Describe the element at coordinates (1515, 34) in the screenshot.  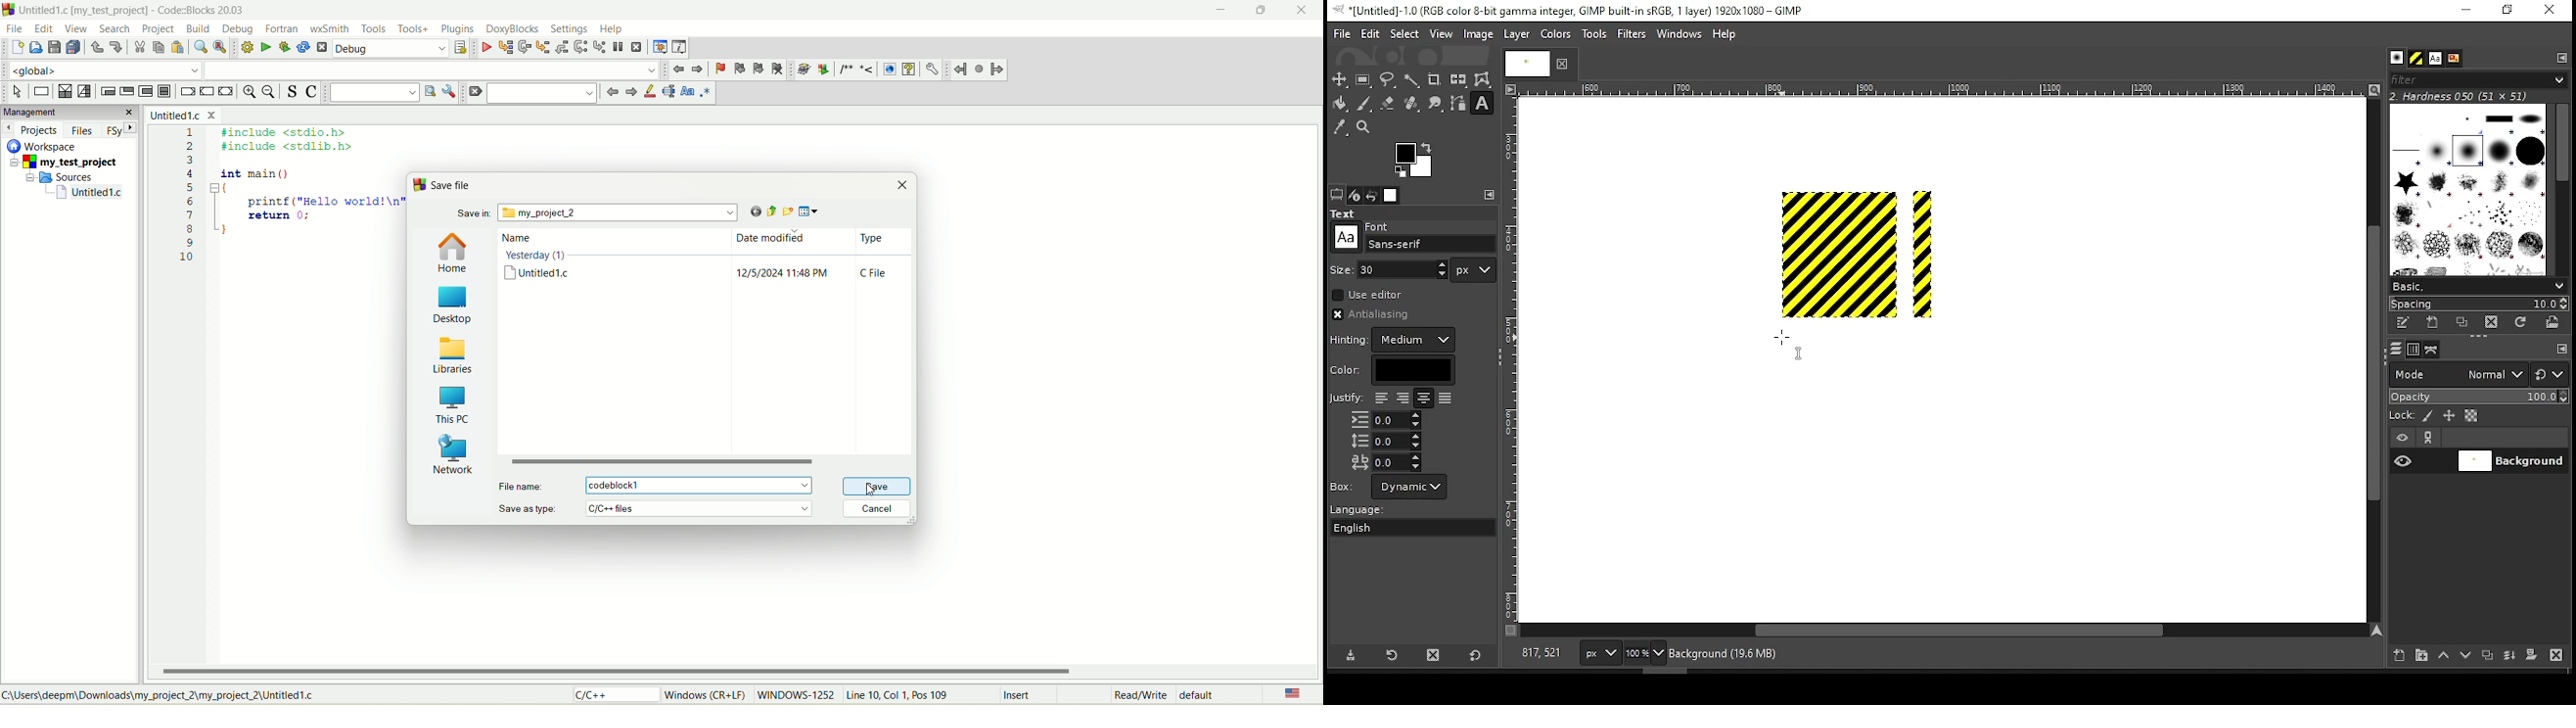
I see `layer` at that location.